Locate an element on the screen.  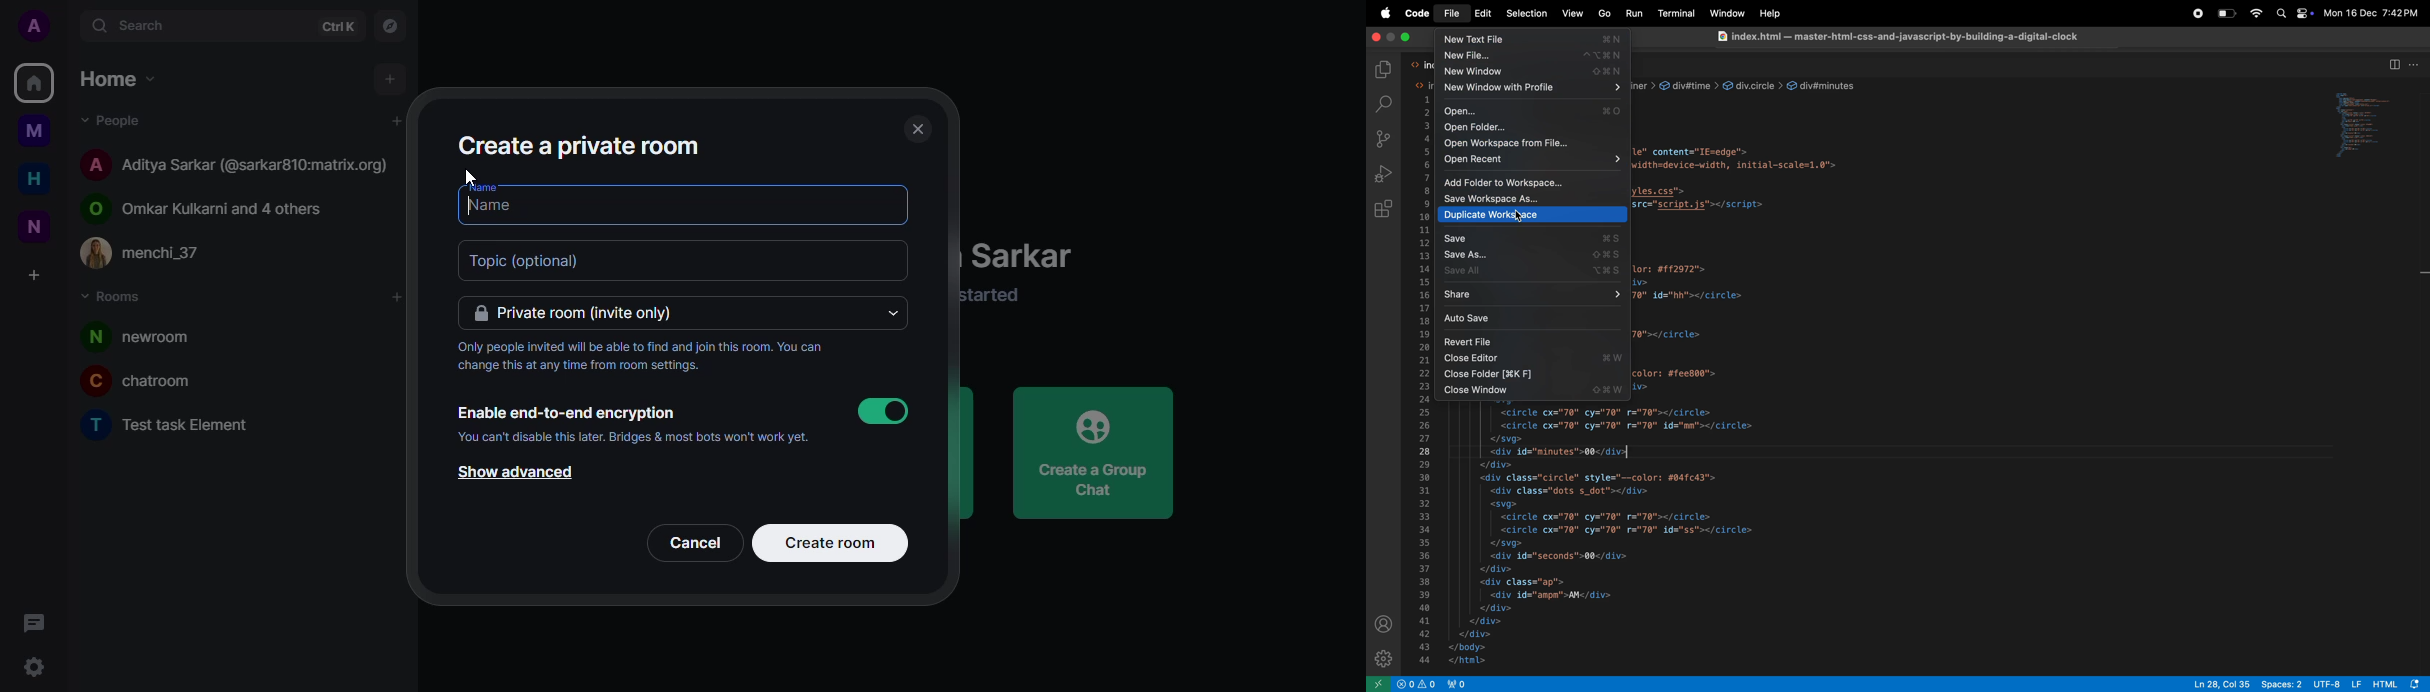
save as is located at coordinates (1533, 254).